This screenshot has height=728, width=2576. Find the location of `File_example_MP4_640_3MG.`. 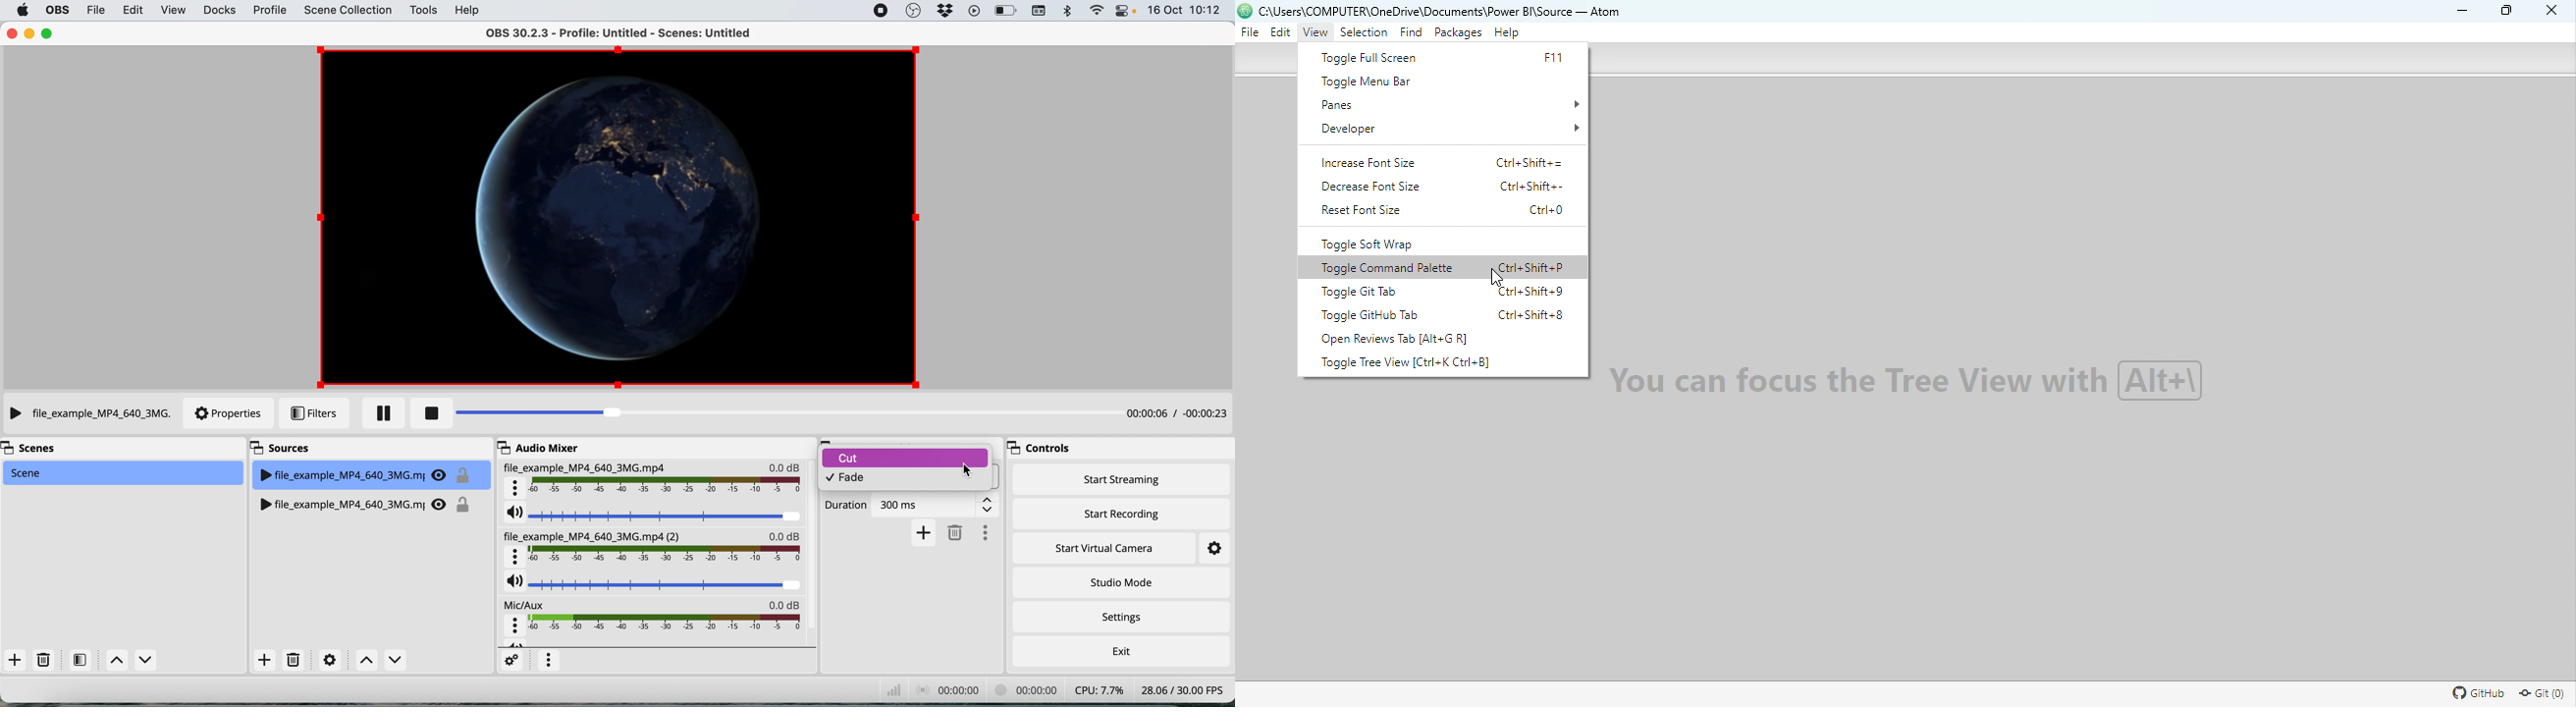

File_example_MP4_640_3MG. is located at coordinates (94, 414).